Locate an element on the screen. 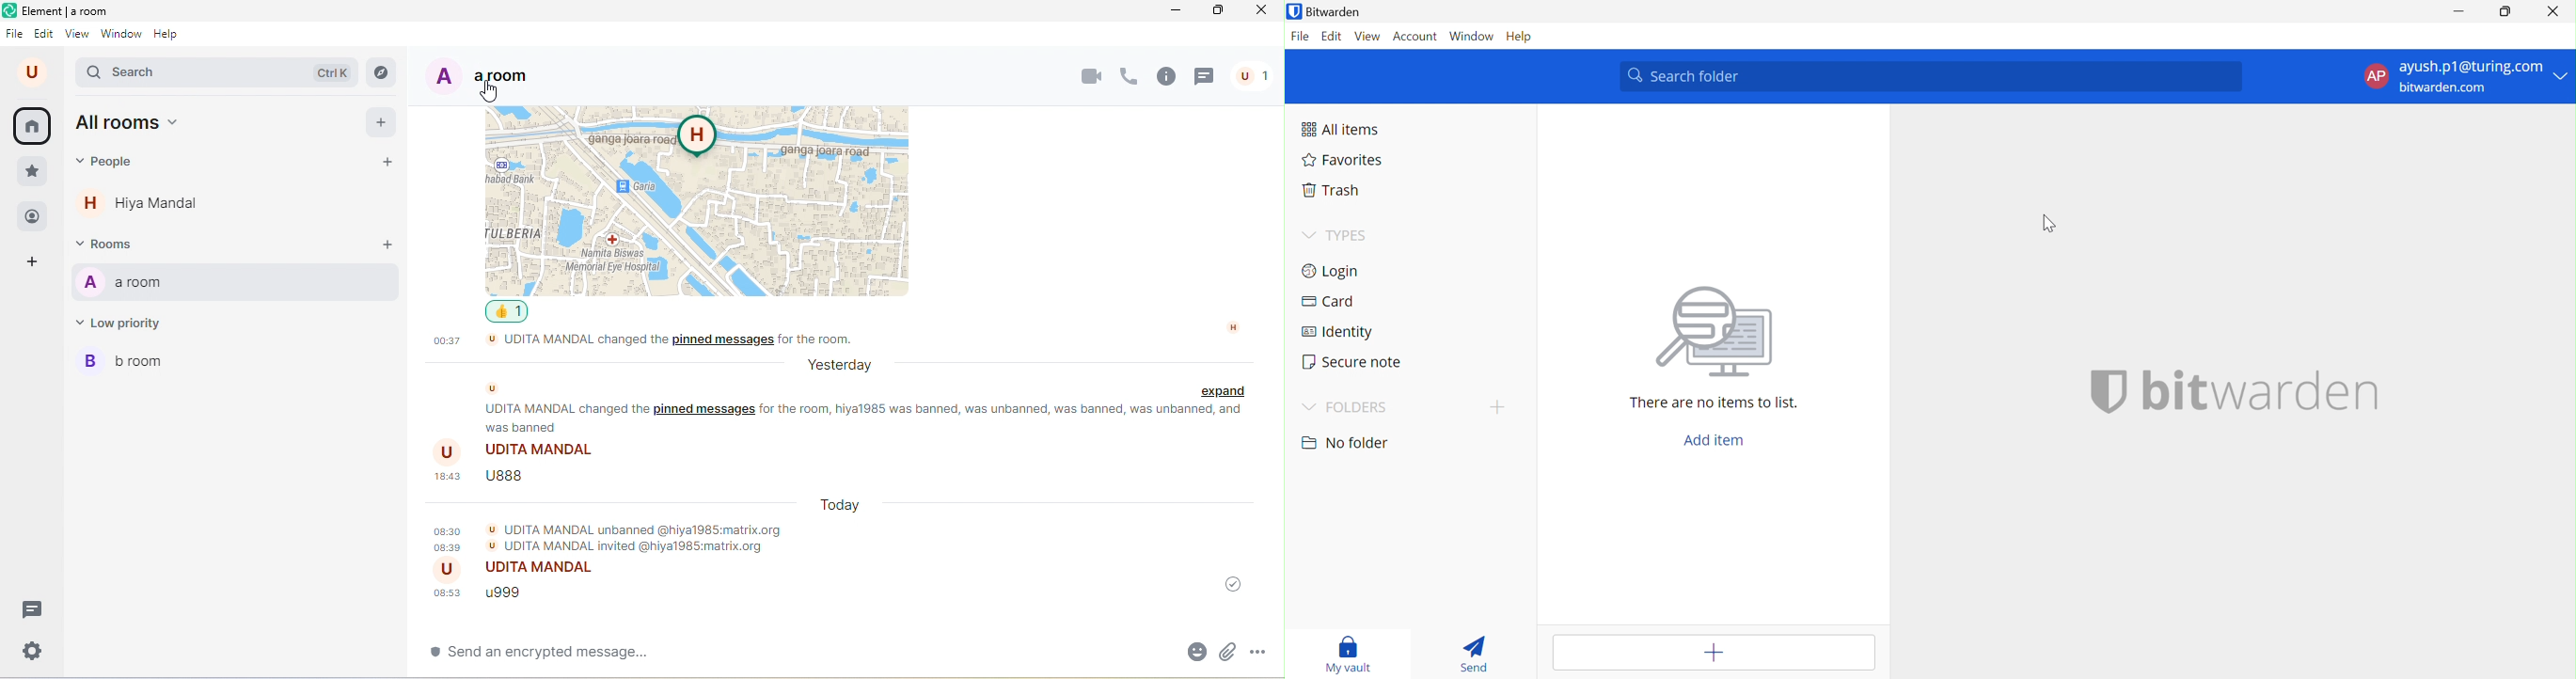 The height and width of the screenshot is (700, 2576). attachment is located at coordinates (1228, 655).